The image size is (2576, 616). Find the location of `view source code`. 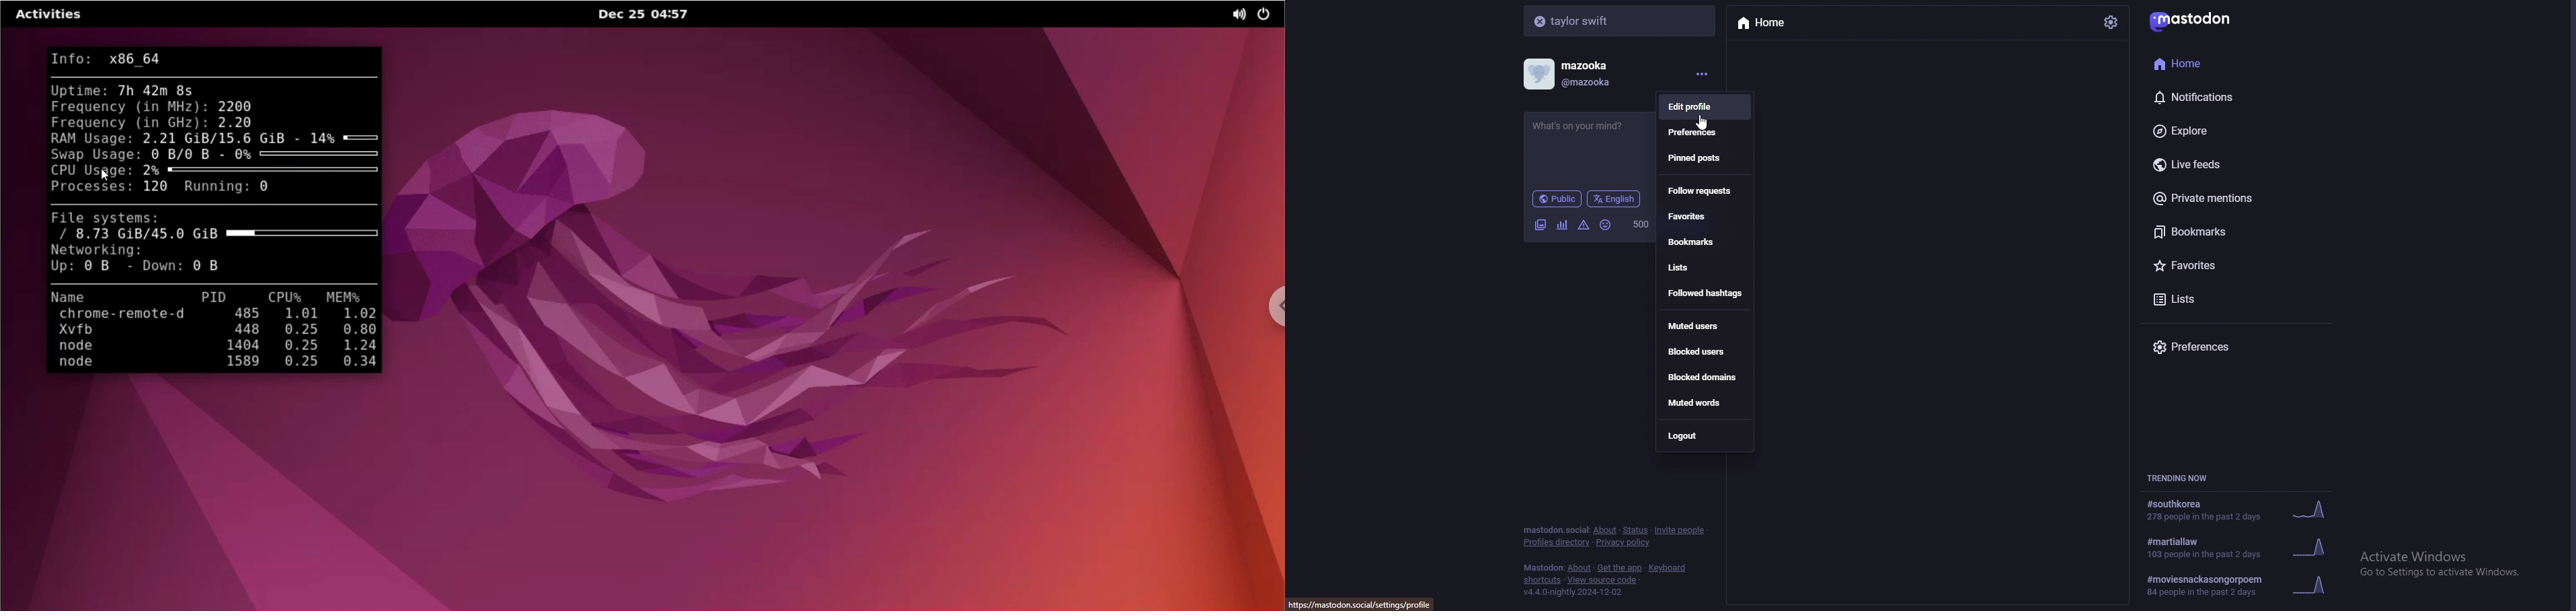

view source code is located at coordinates (1603, 580).